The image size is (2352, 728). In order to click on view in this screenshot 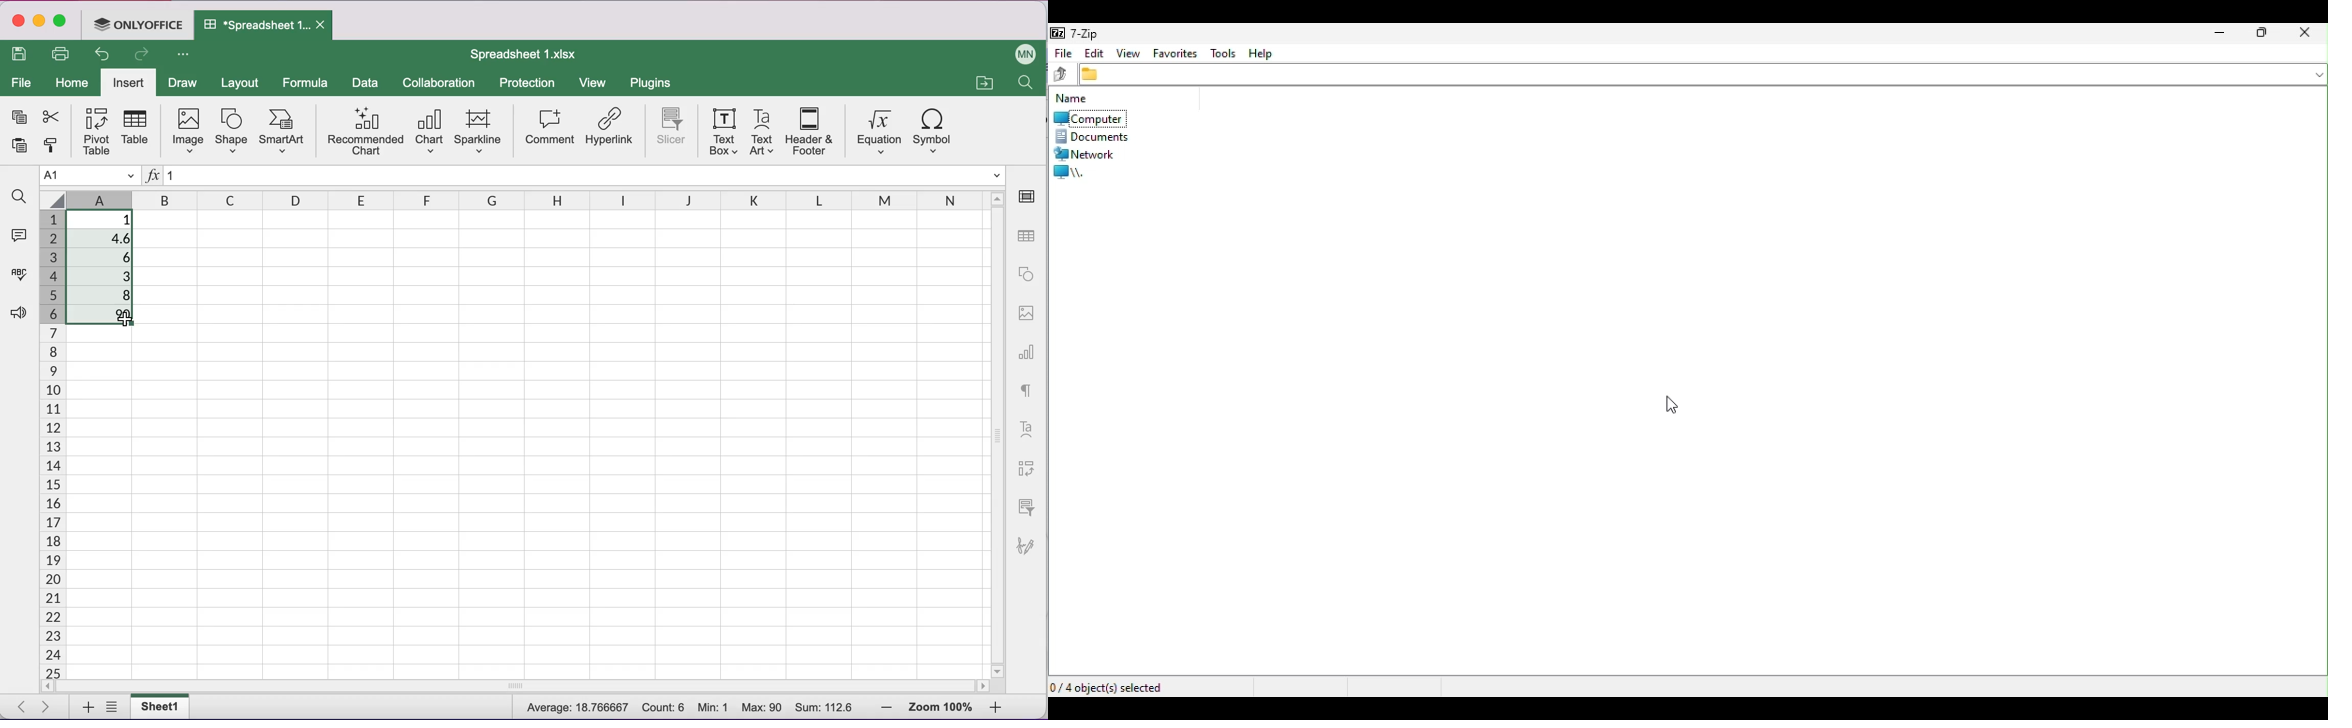, I will do `click(593, 82)`.